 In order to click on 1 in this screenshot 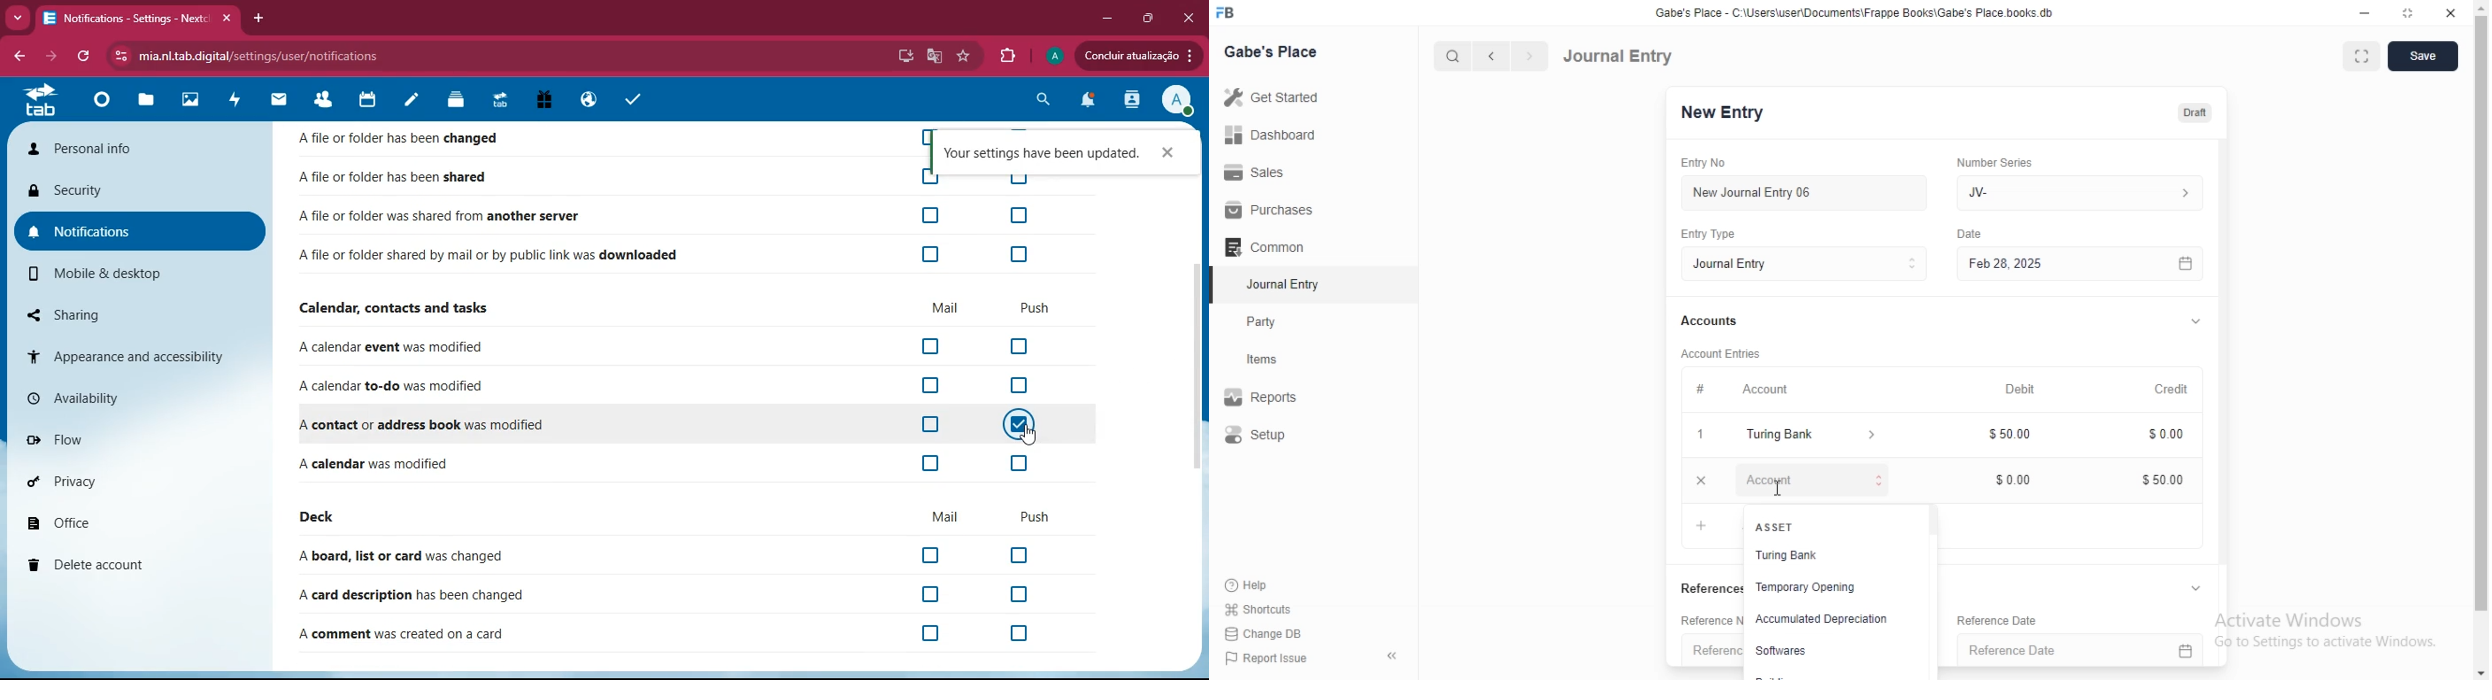, I will do `click(1705, 435)`.